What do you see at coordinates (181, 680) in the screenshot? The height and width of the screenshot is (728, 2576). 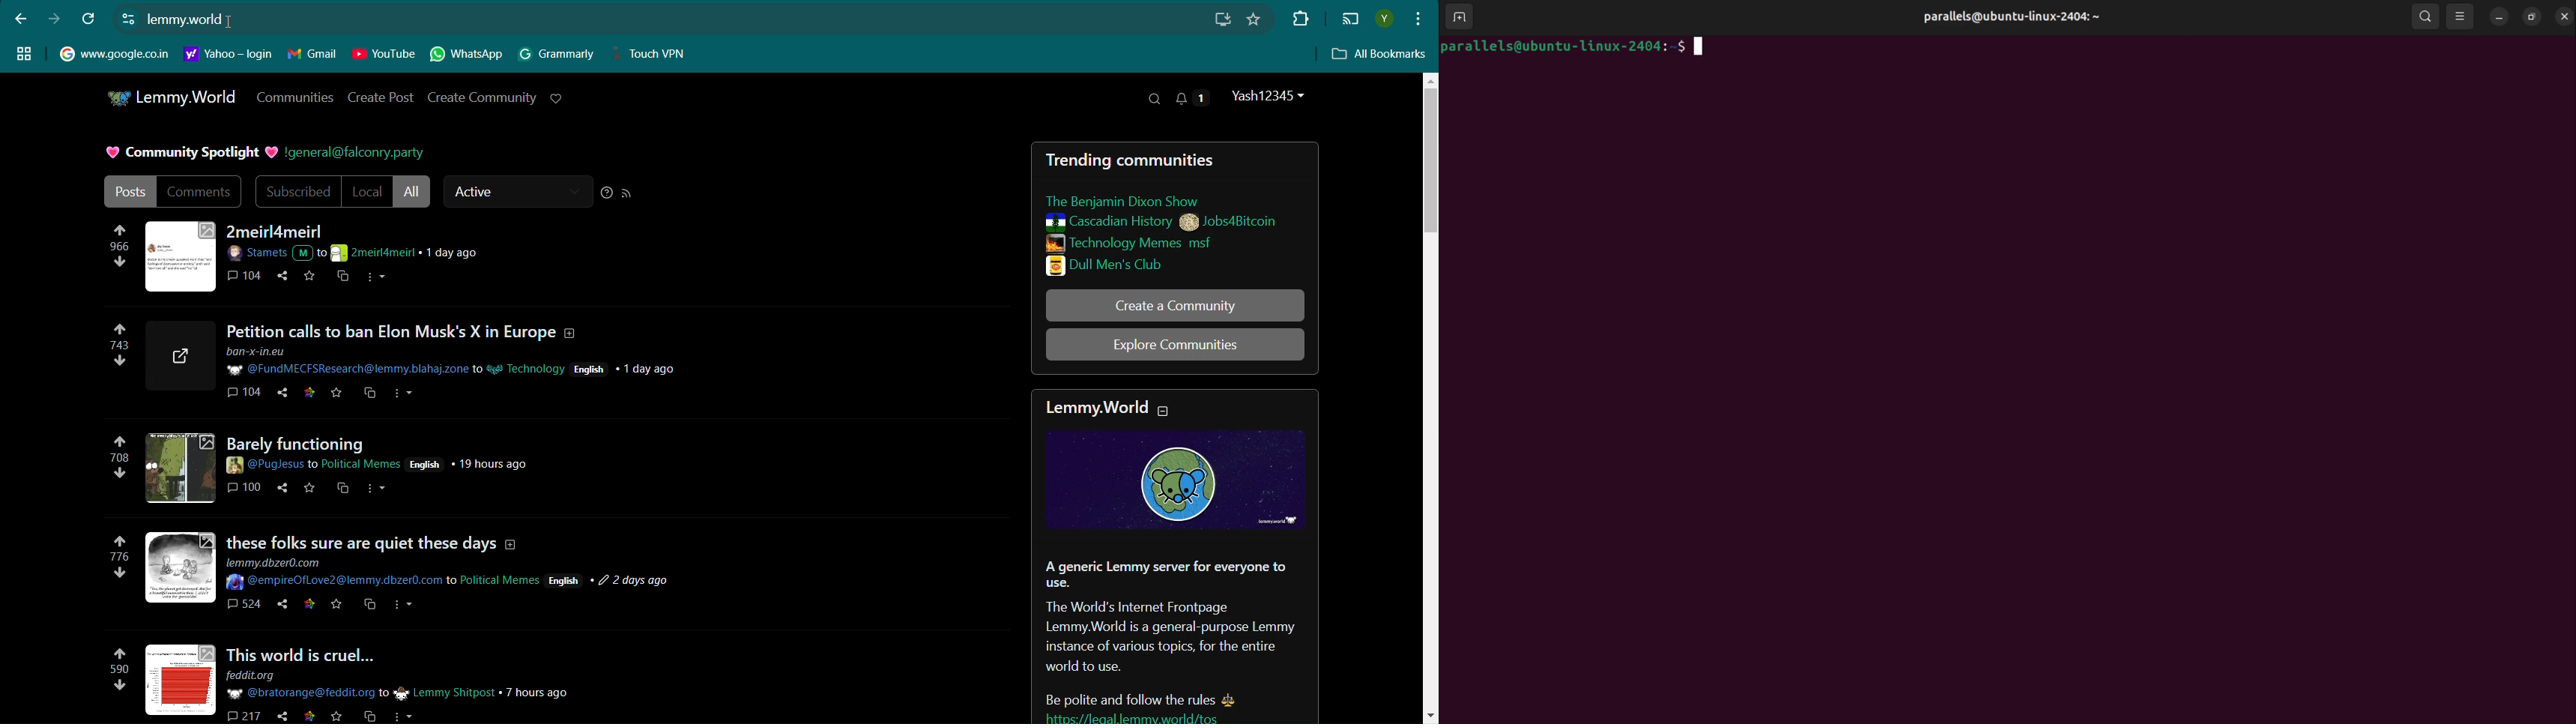 I see `image` at bounding box center [181, 680].